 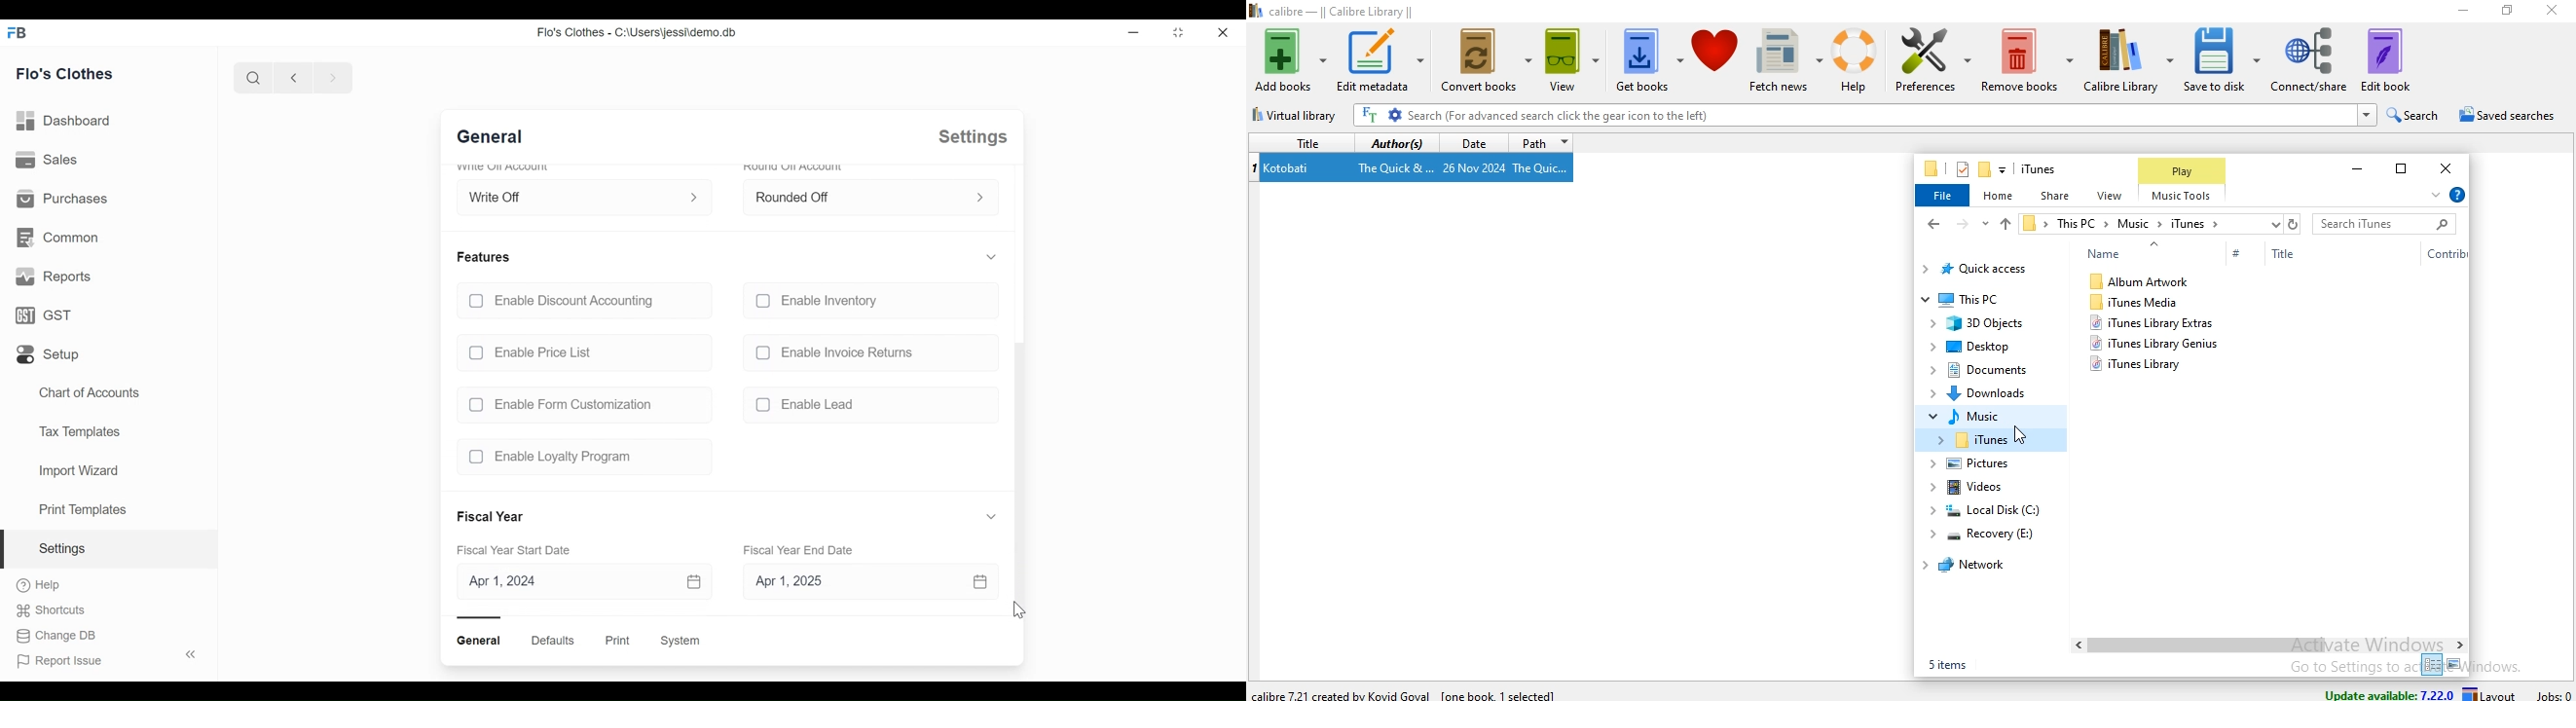 I want to click on calibre library, so click(x=2129, y=59).